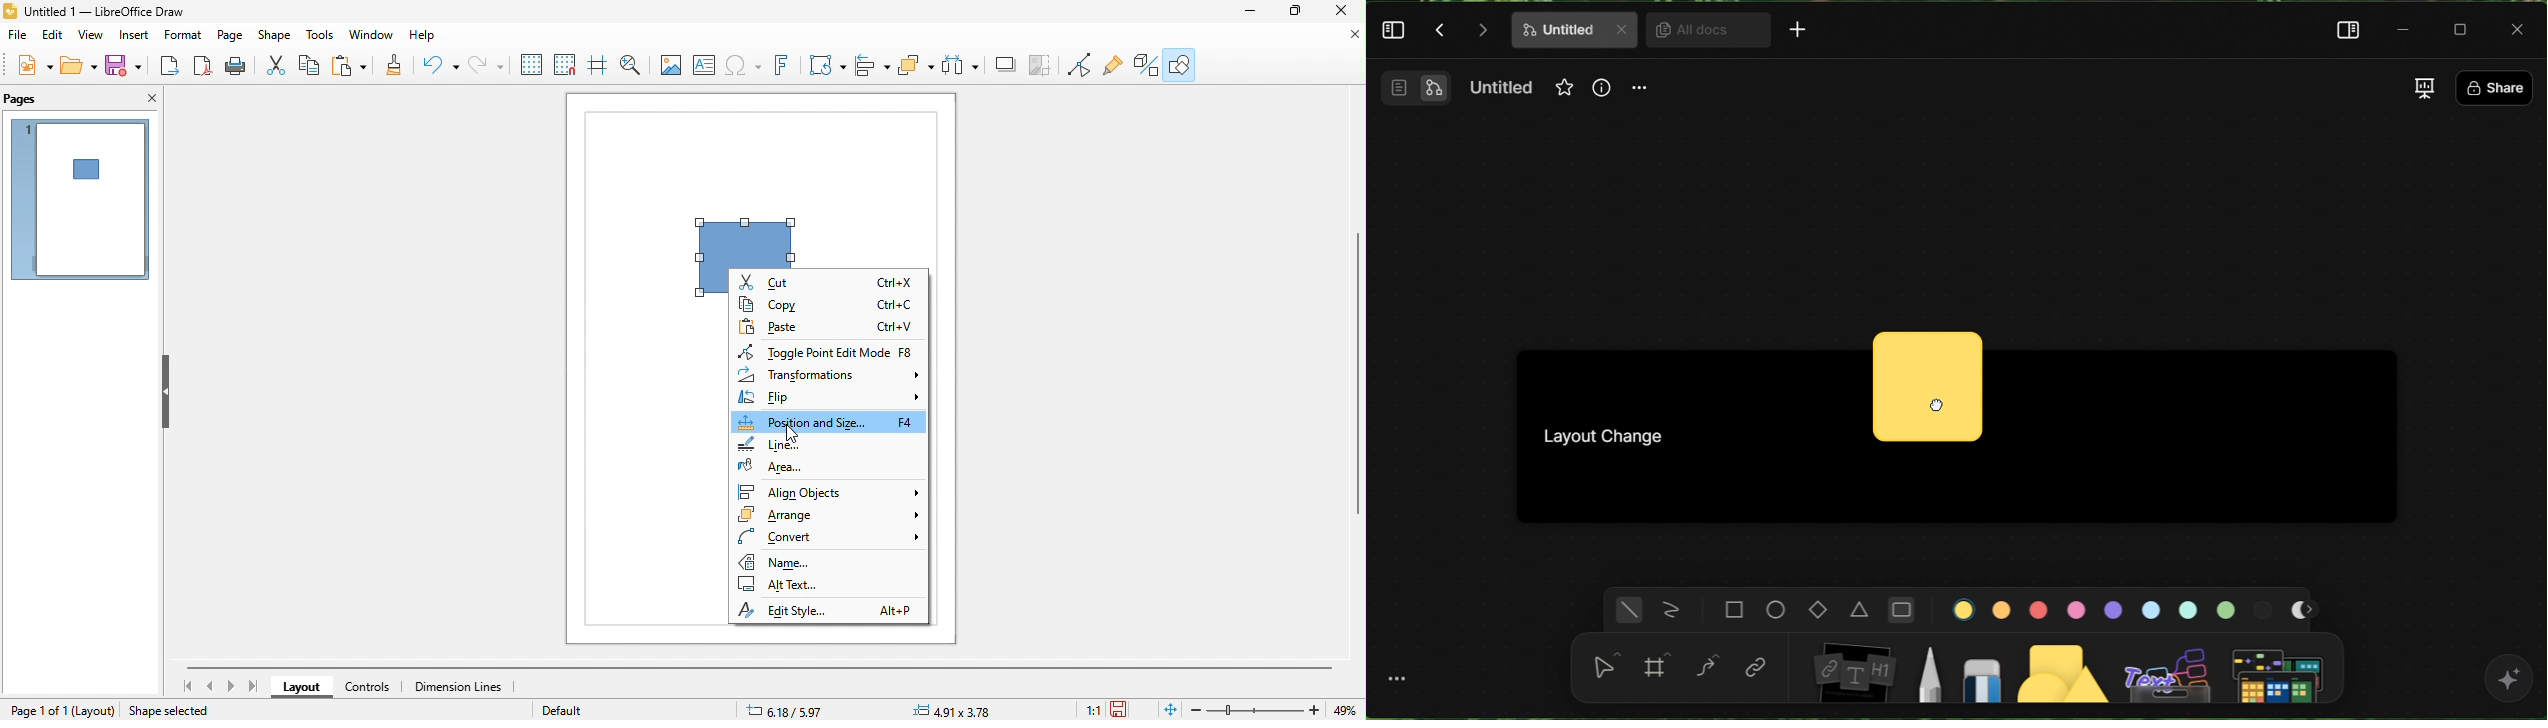  I want to click on Shortcut key, so click(898, 611).